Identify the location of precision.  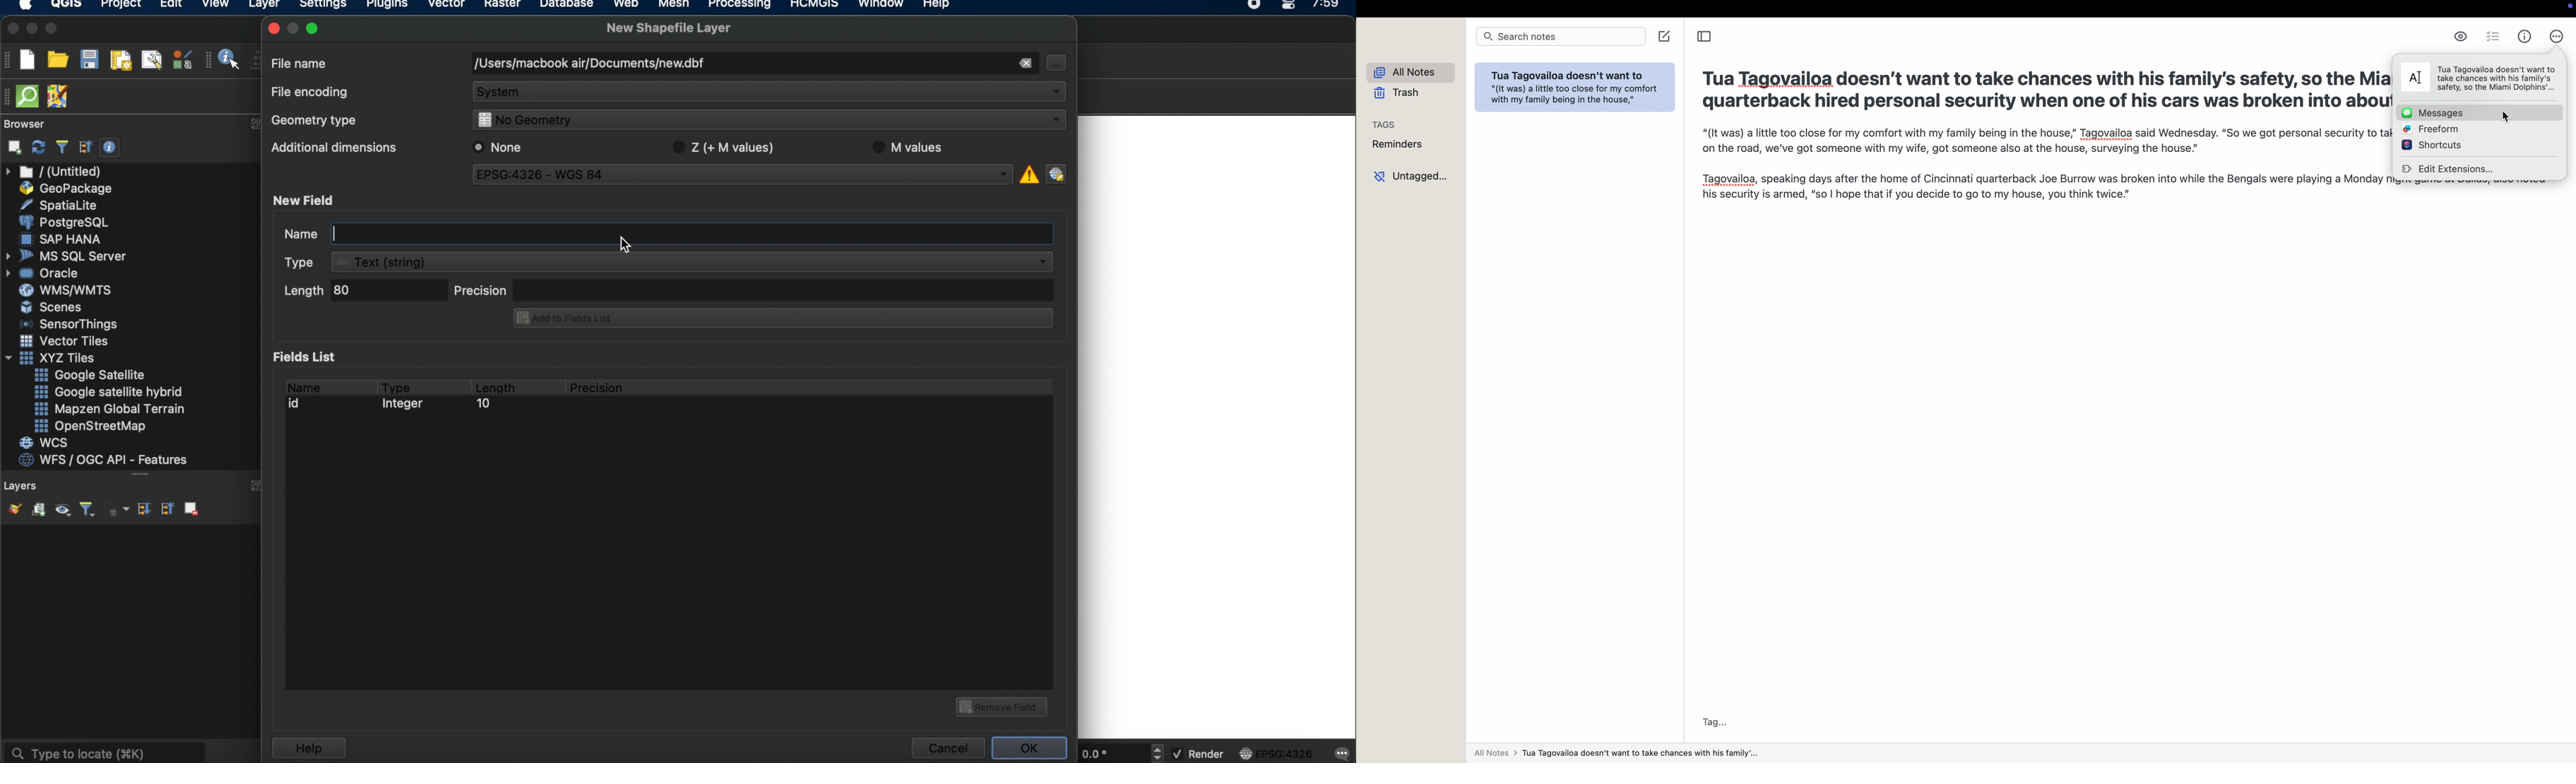
(754, 289).